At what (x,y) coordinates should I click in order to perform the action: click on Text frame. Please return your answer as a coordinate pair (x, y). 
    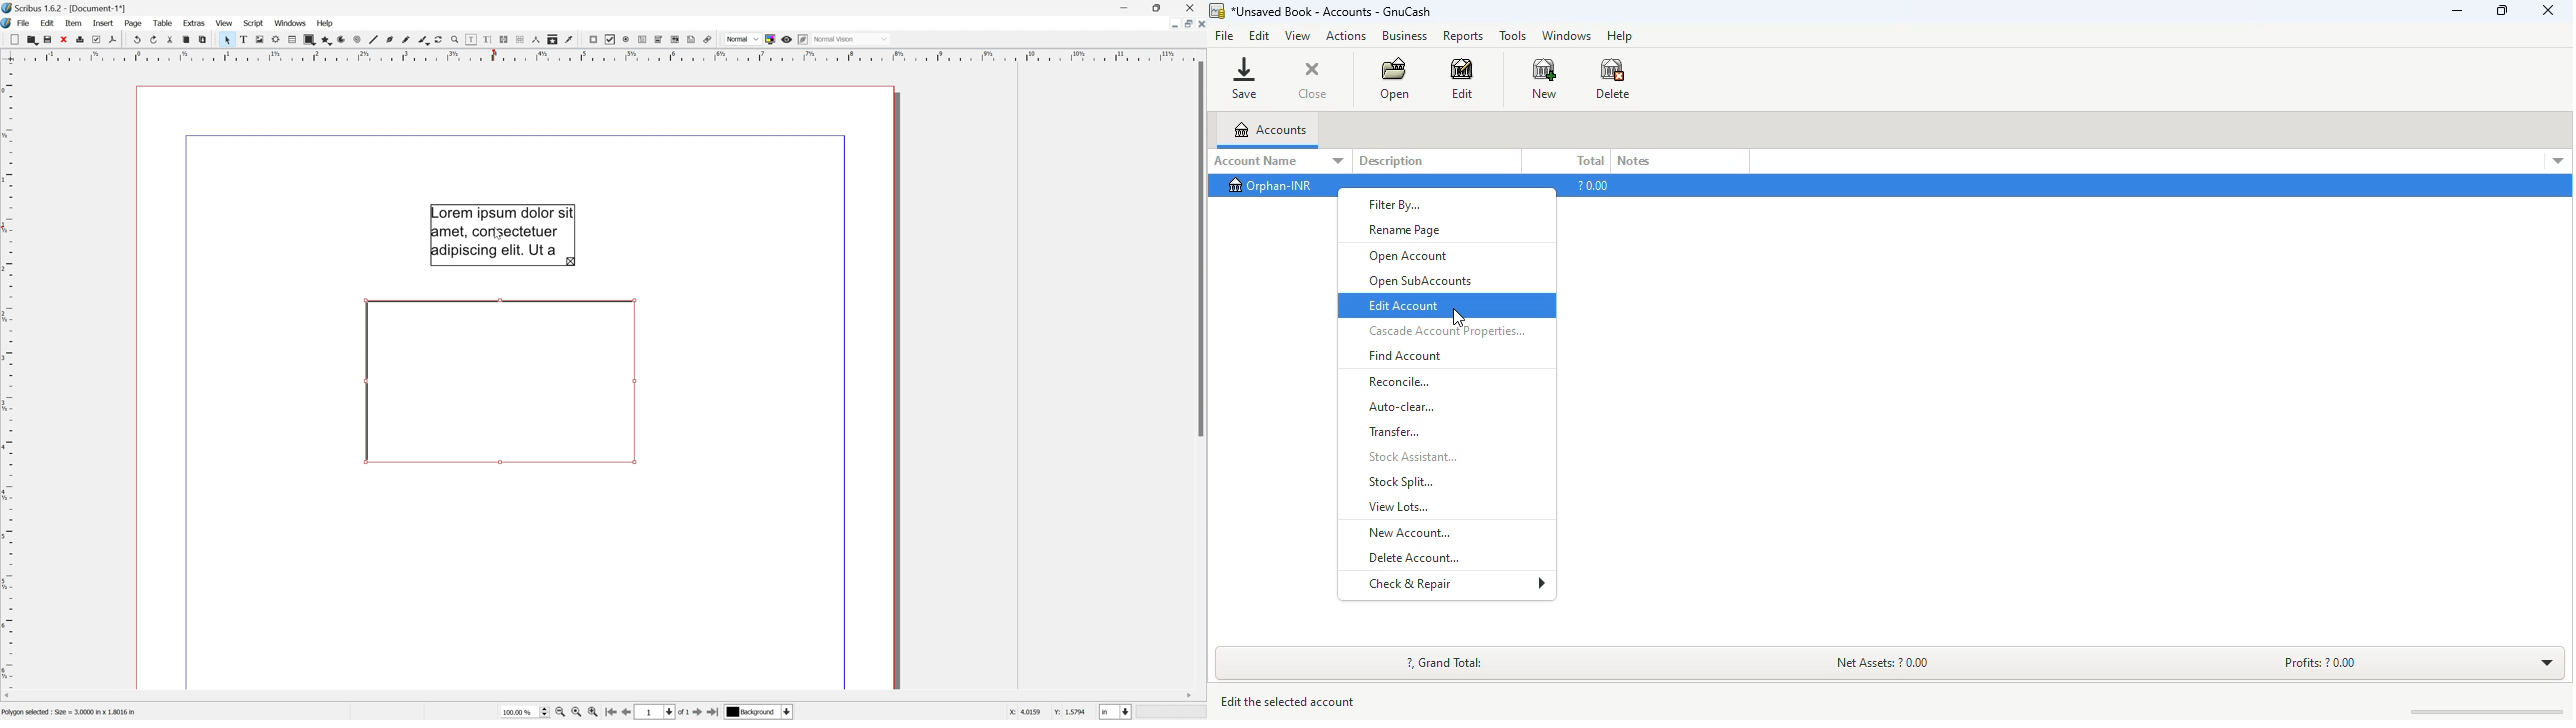
    Looking at the image, I should click on (243, 41).